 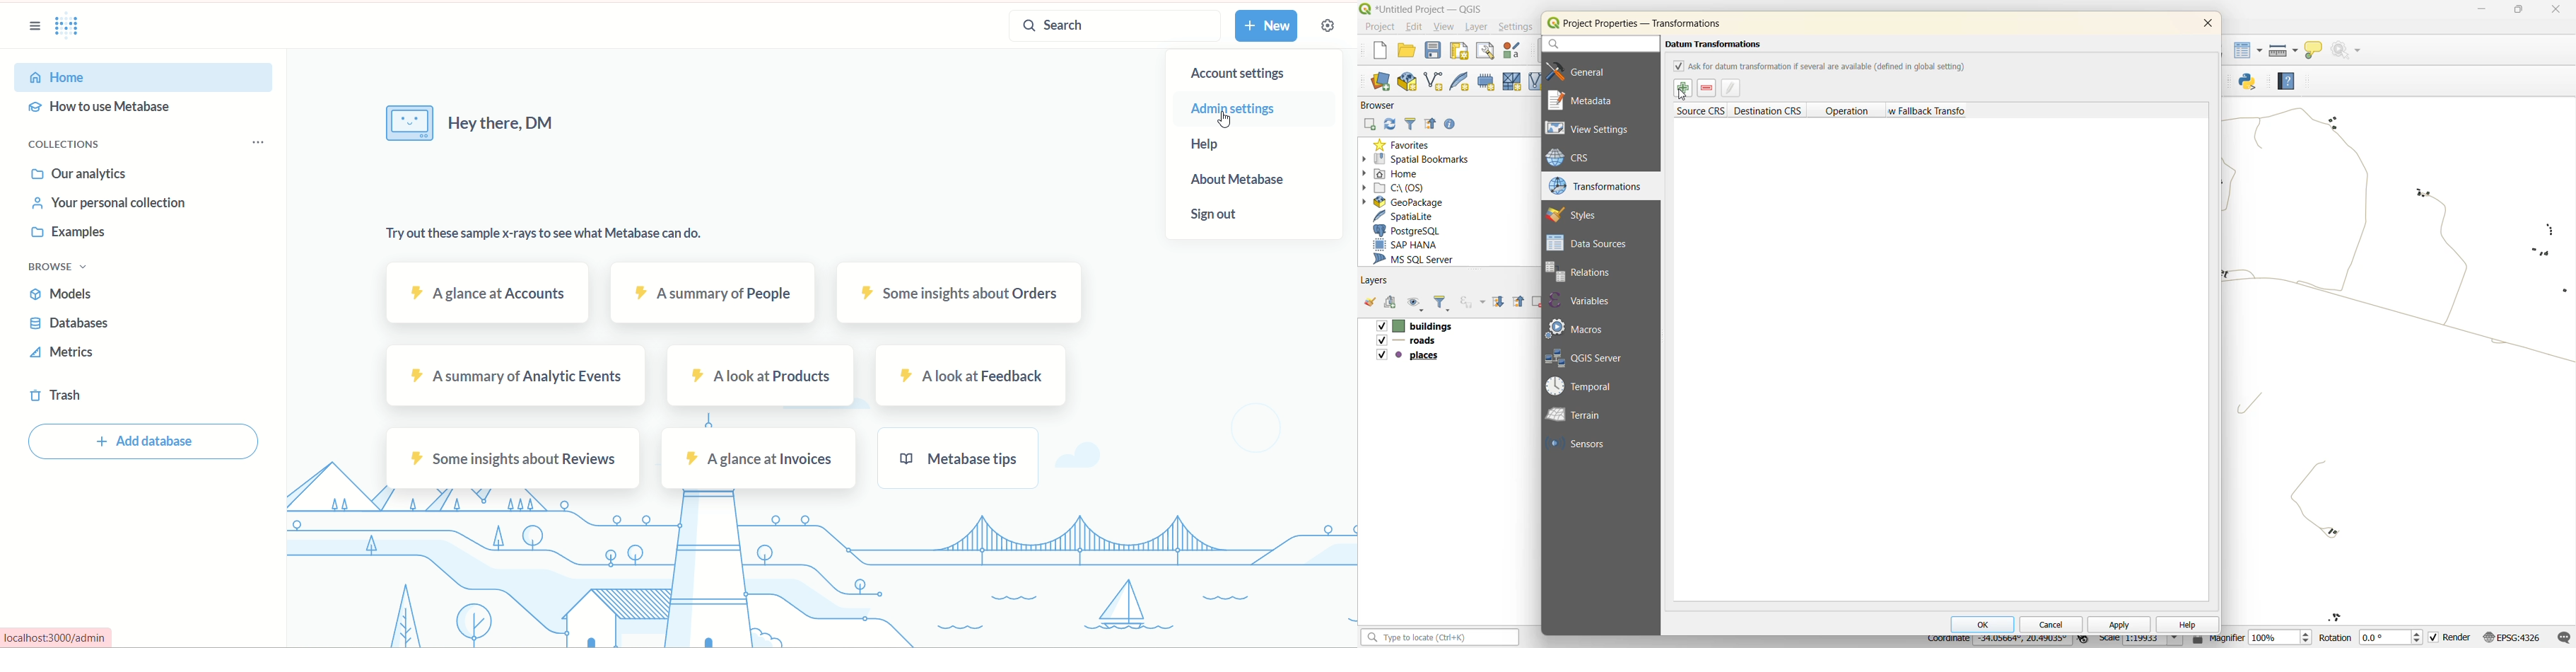 I want to click on help, so click(x=2286, y=79).